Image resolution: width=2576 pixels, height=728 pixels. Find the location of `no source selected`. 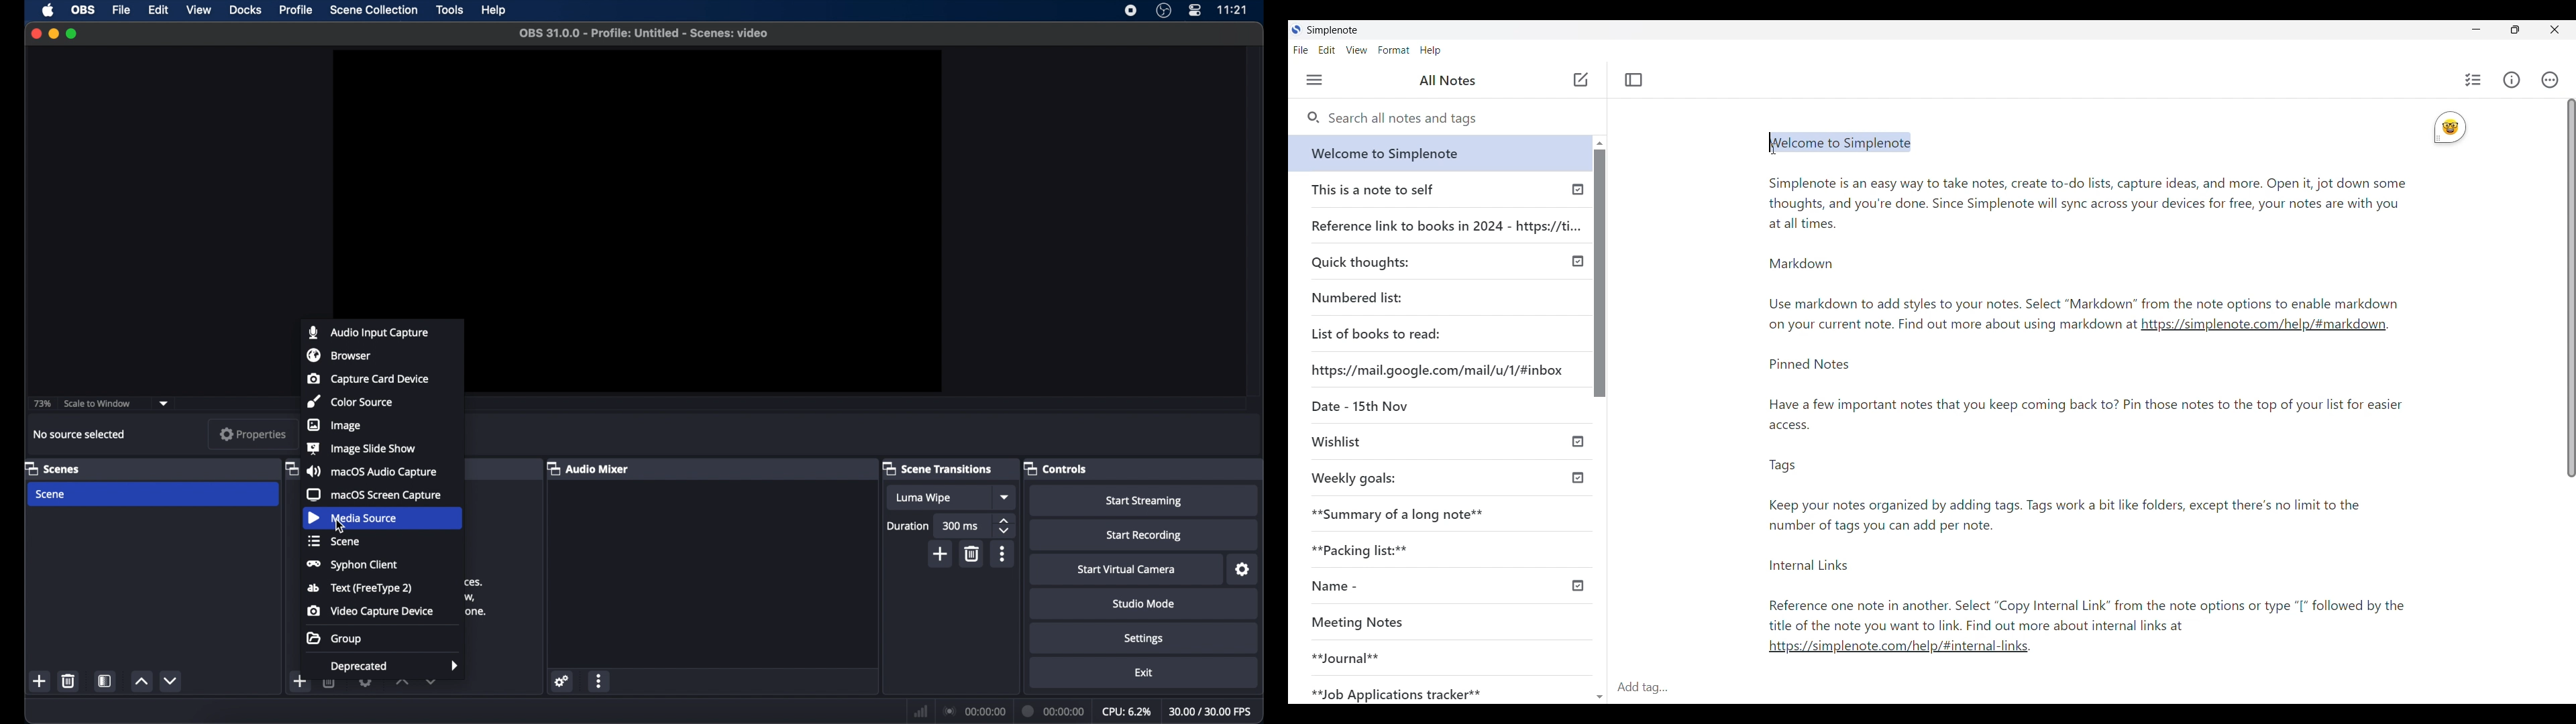

no source selected is located at coordinates (79, 434).